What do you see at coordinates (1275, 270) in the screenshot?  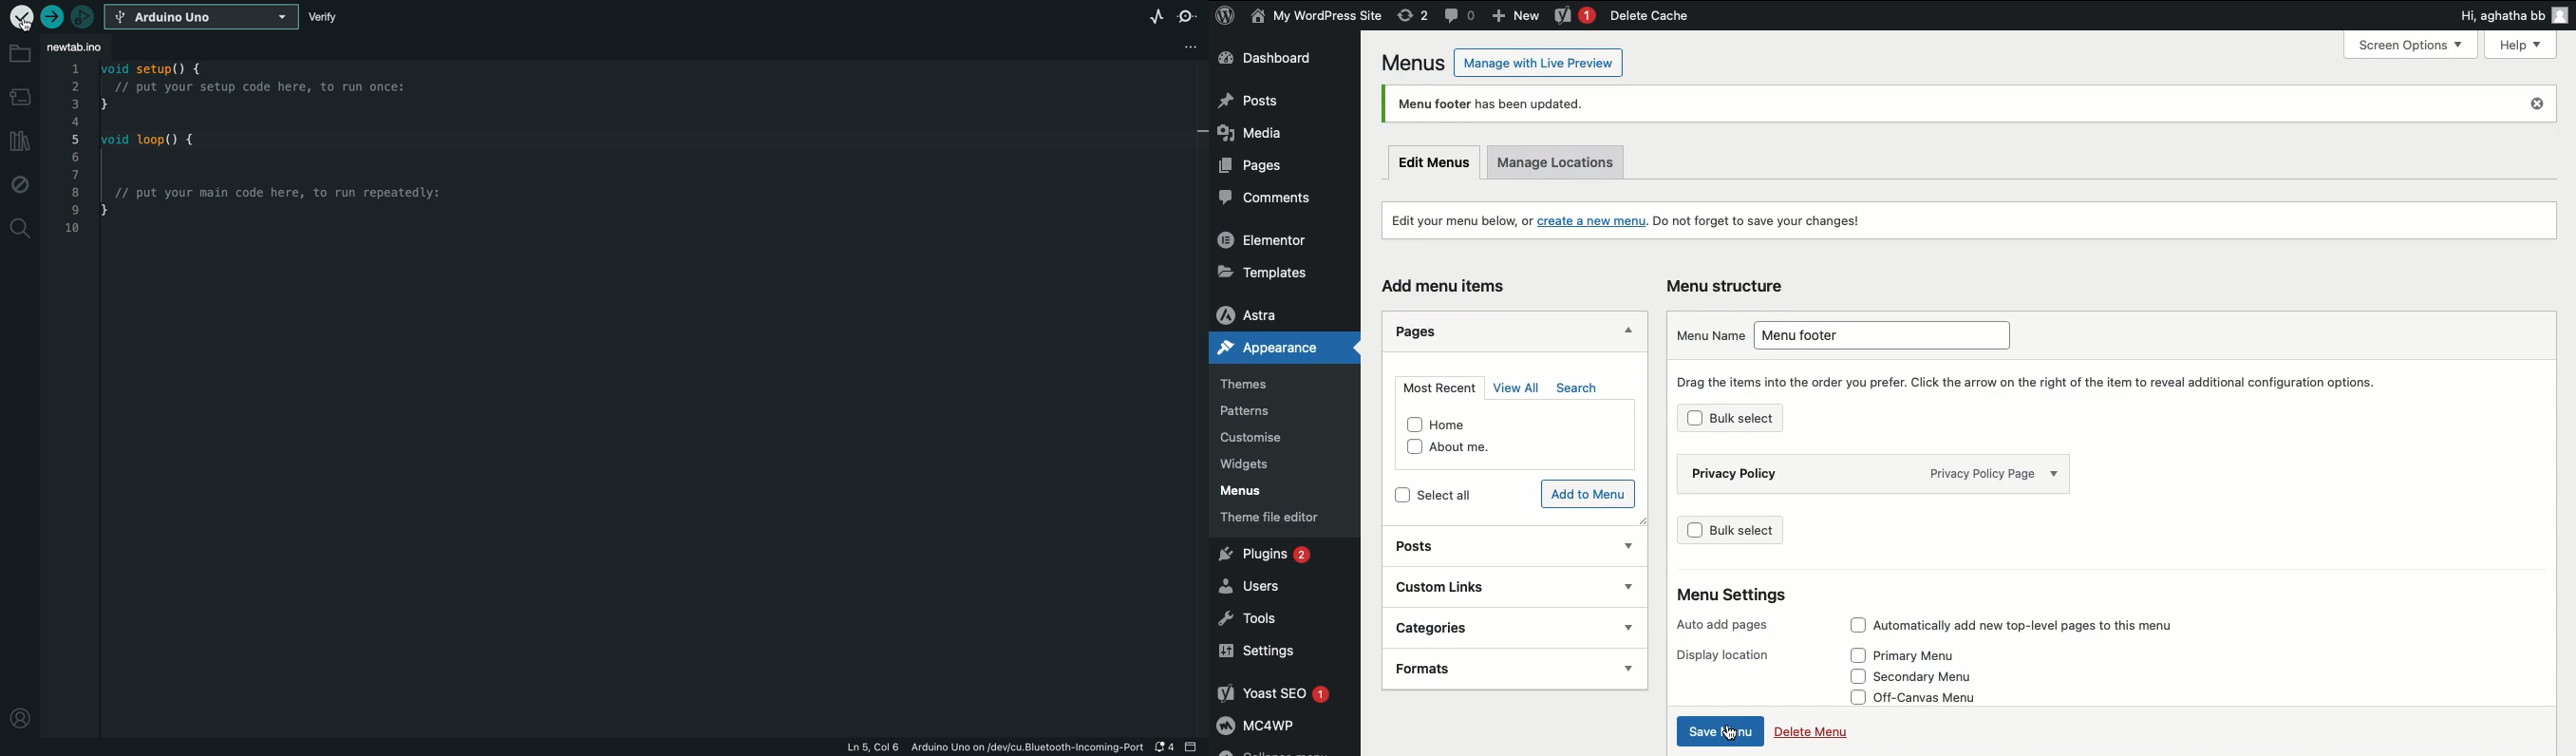 I see `Templates` at bounding box center [1275, 270].